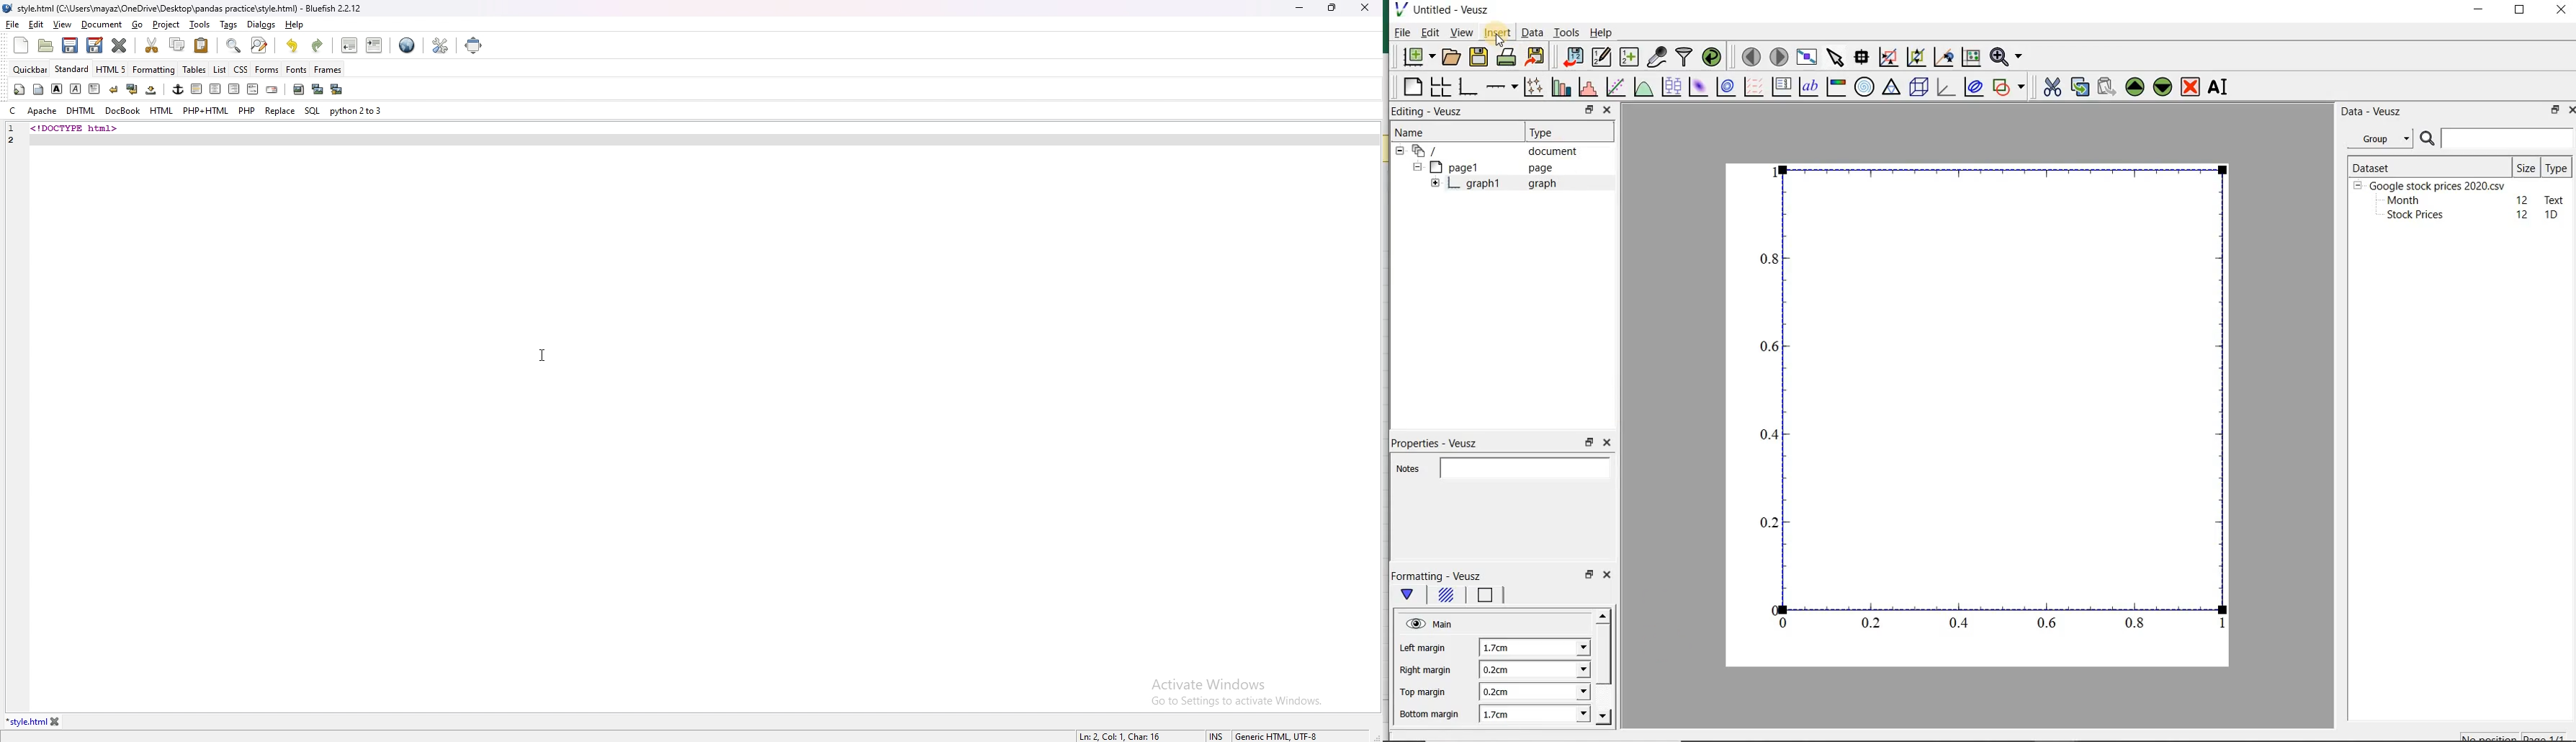 This screenshot has height=756, width=2576. What do you see at coordinates (12, 129) in the screenshot?
I see `line number` at bounding box center [12, 129].